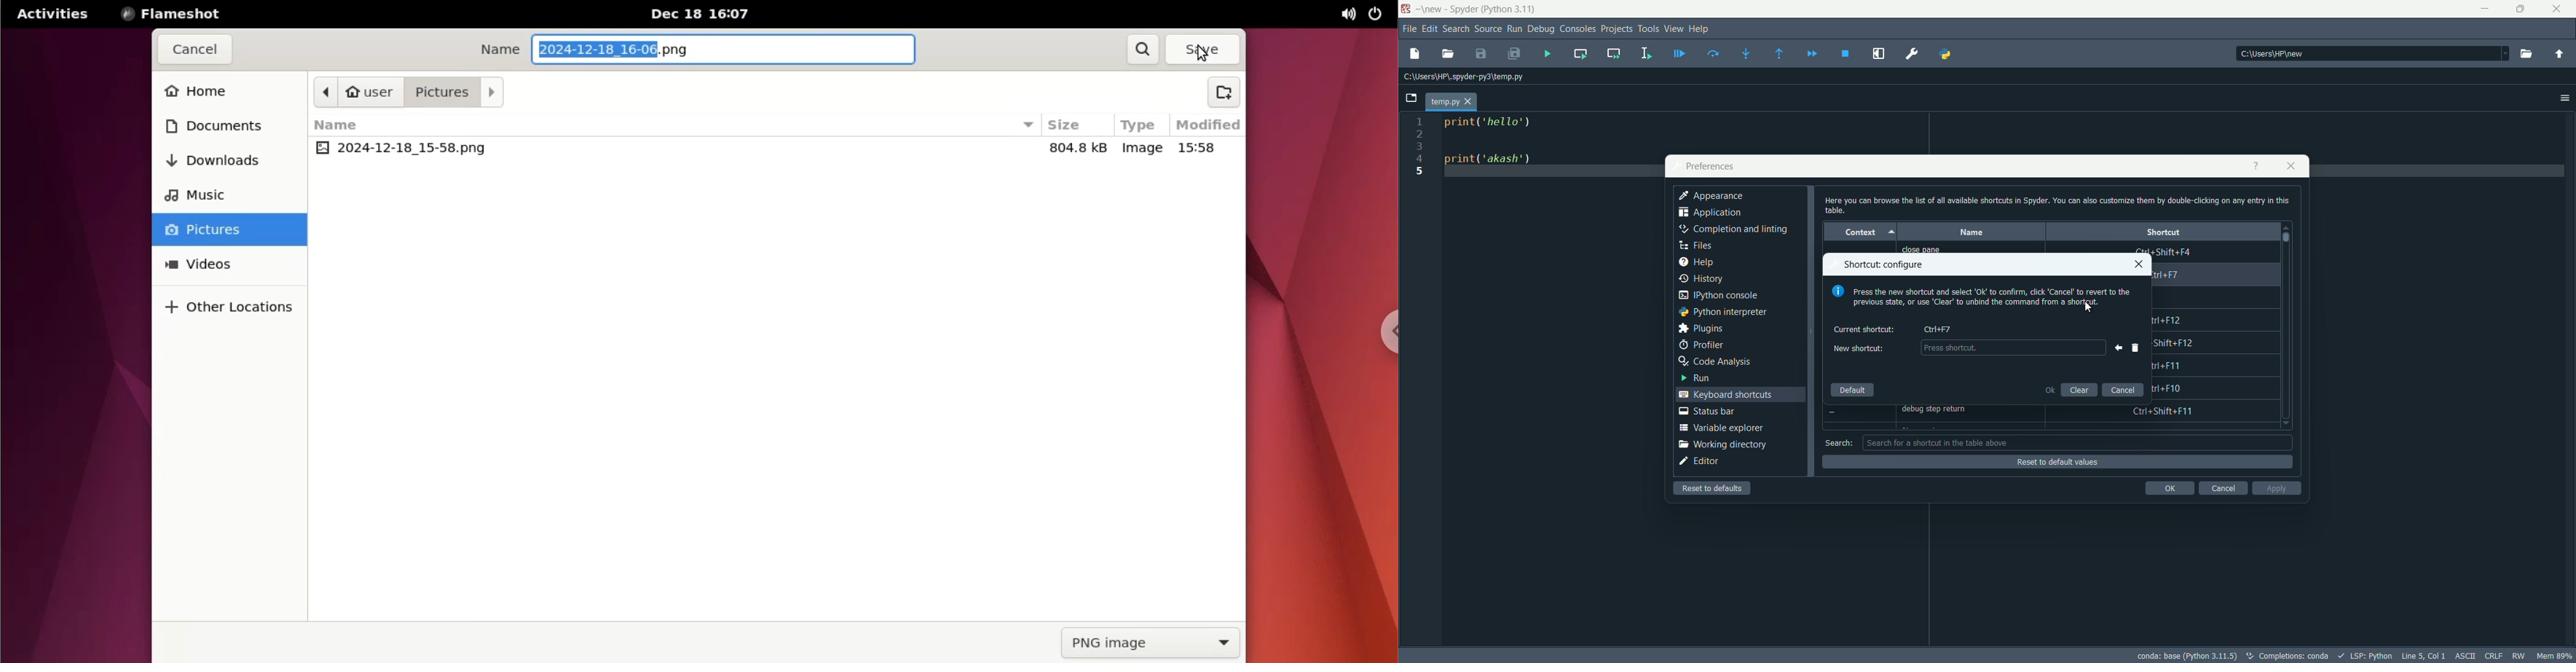  Describe the element at coordinates (1514, 29) in the screenshot. I see `run menu` at that location.